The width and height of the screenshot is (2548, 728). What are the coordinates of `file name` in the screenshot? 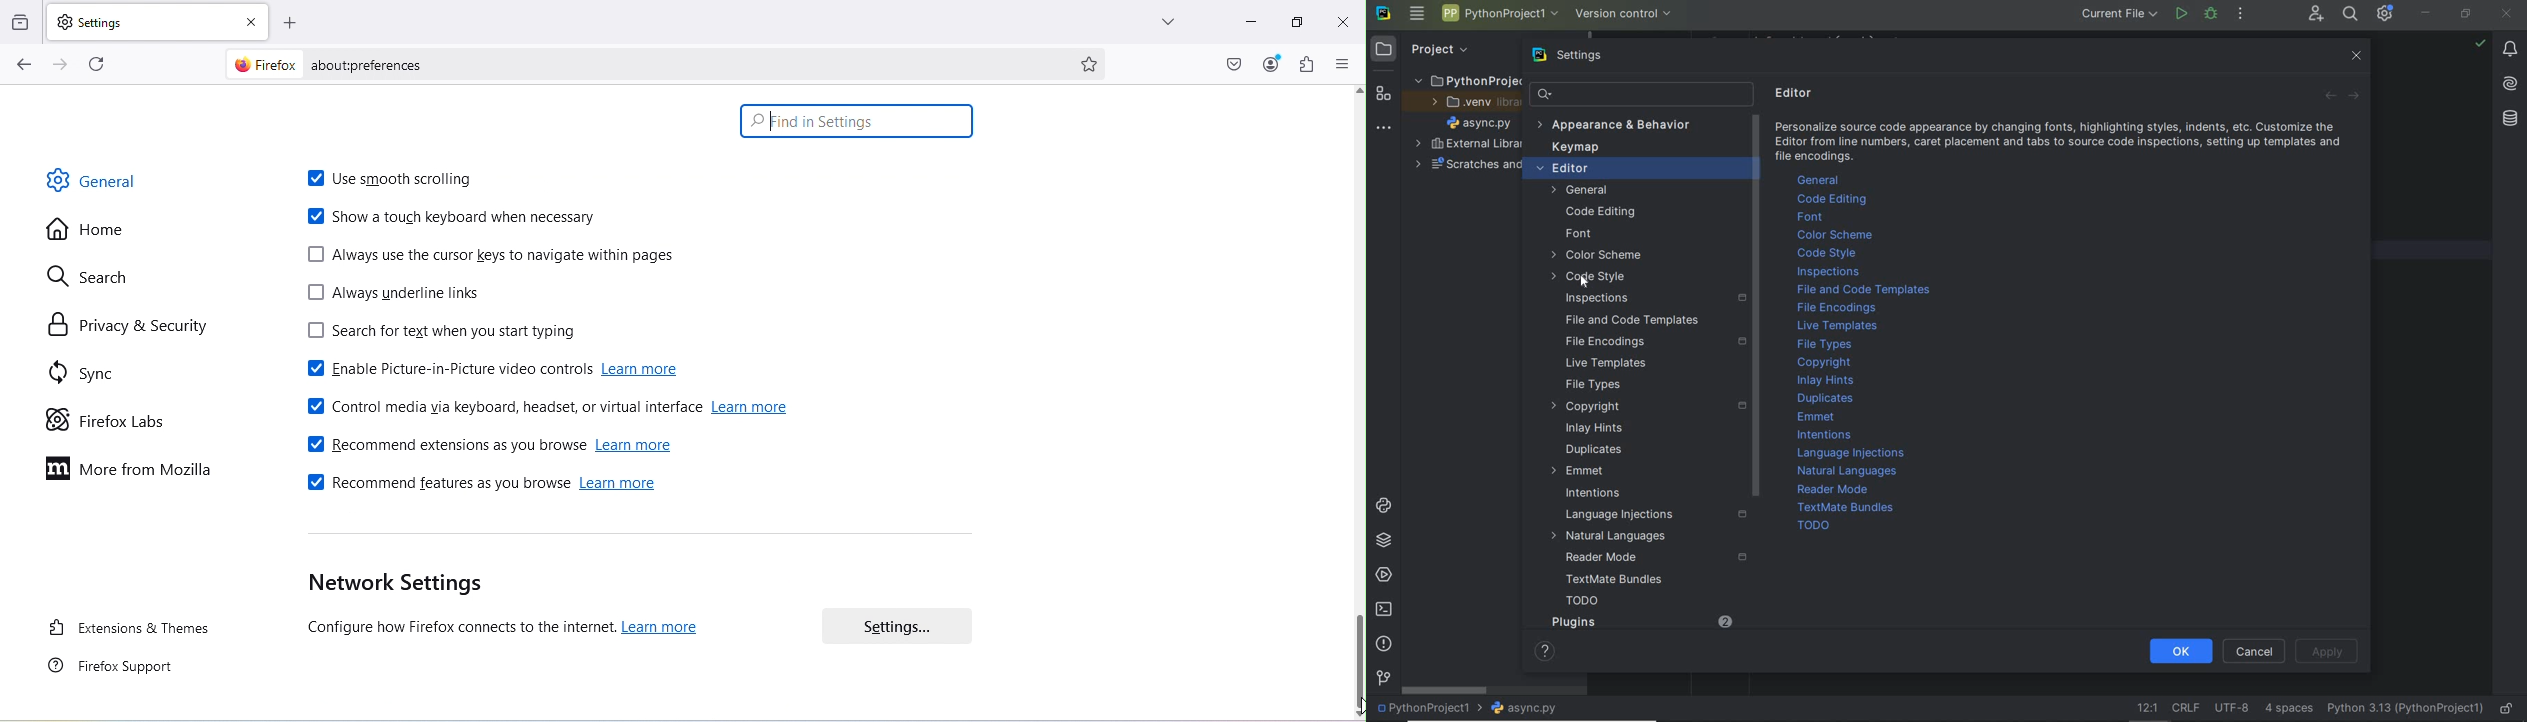 It's located at (1482, 124).